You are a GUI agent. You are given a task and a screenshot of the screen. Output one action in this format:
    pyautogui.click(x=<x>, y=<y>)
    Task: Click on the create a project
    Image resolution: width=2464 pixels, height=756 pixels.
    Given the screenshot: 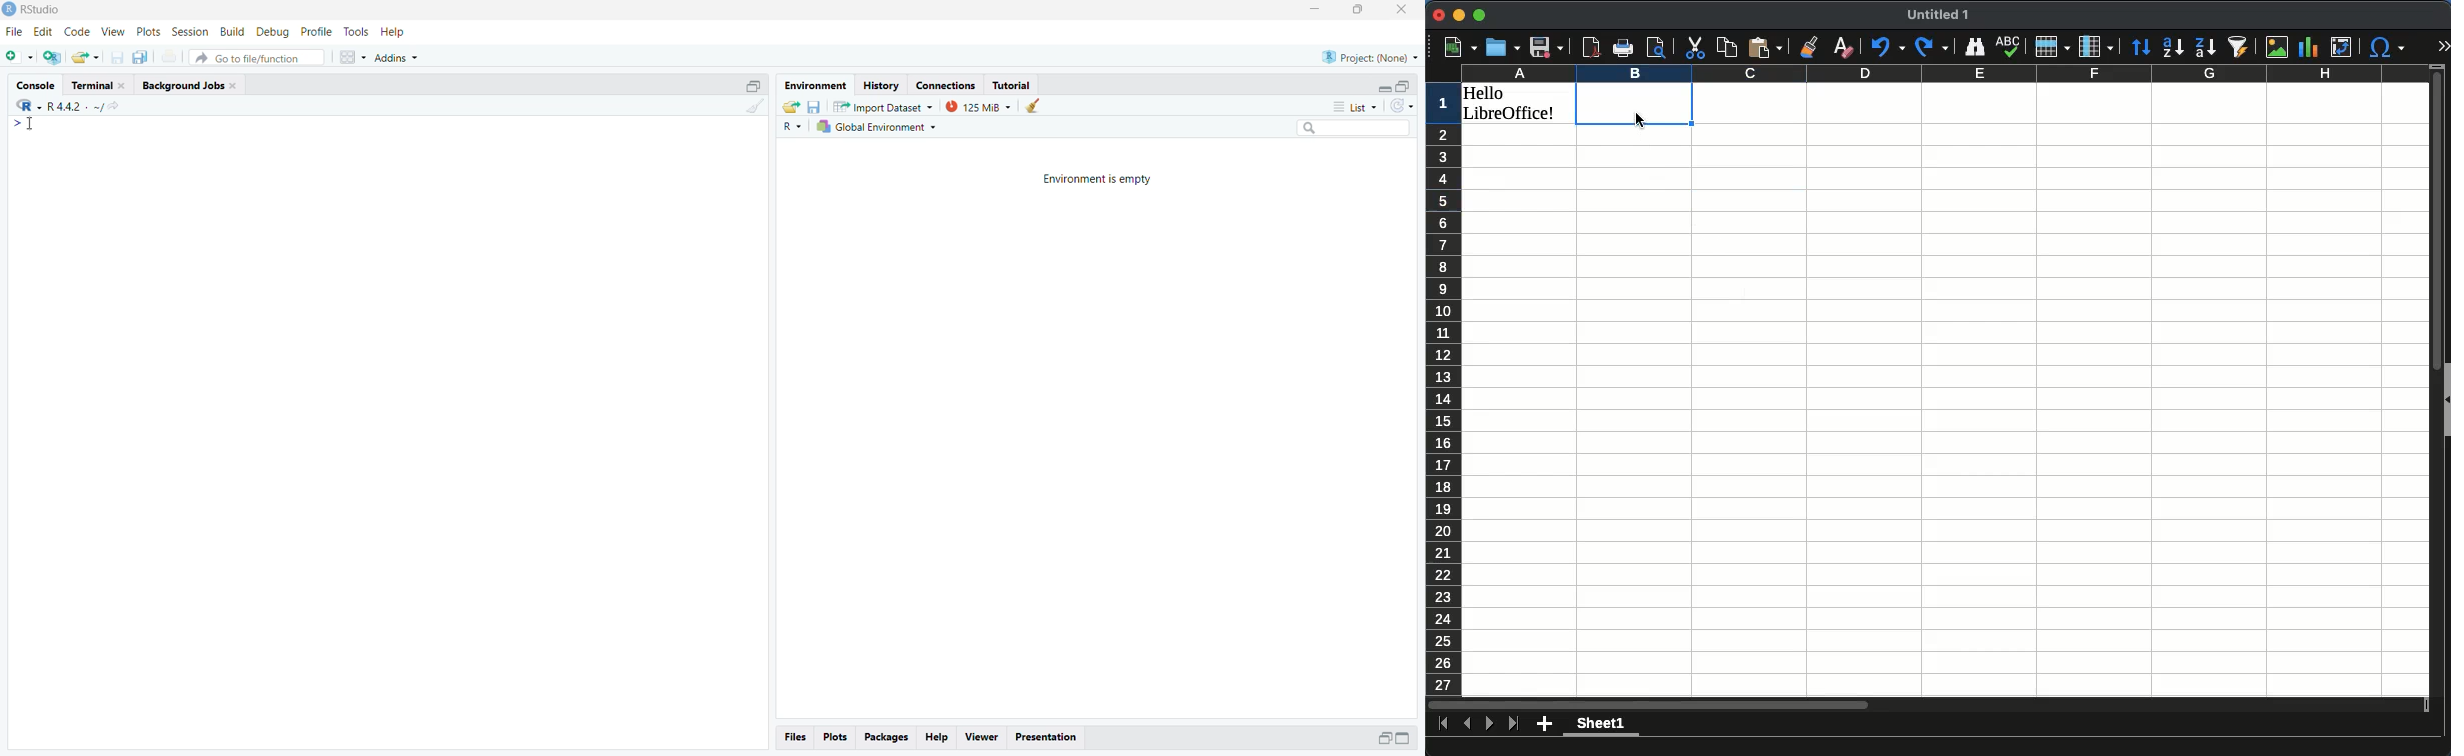 What is the action you would take?
    pyautogui.click(x=54, y=57)
    